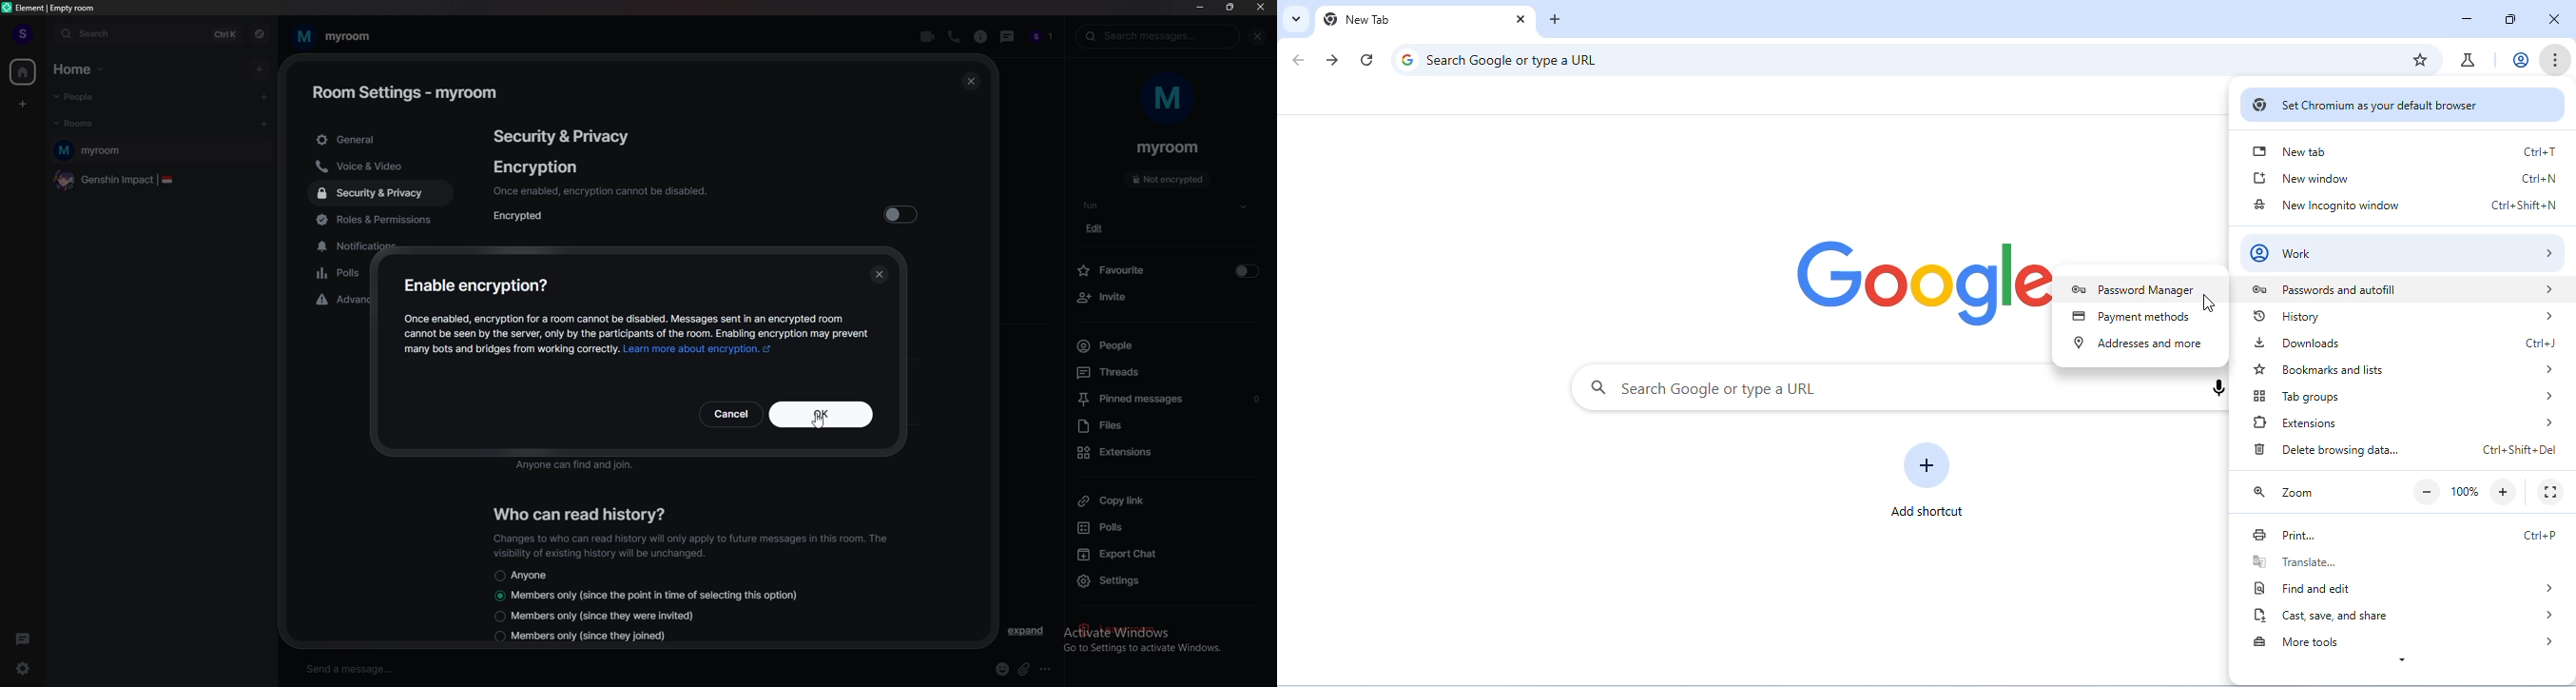  I want to click on myroom, so click(162, 151).